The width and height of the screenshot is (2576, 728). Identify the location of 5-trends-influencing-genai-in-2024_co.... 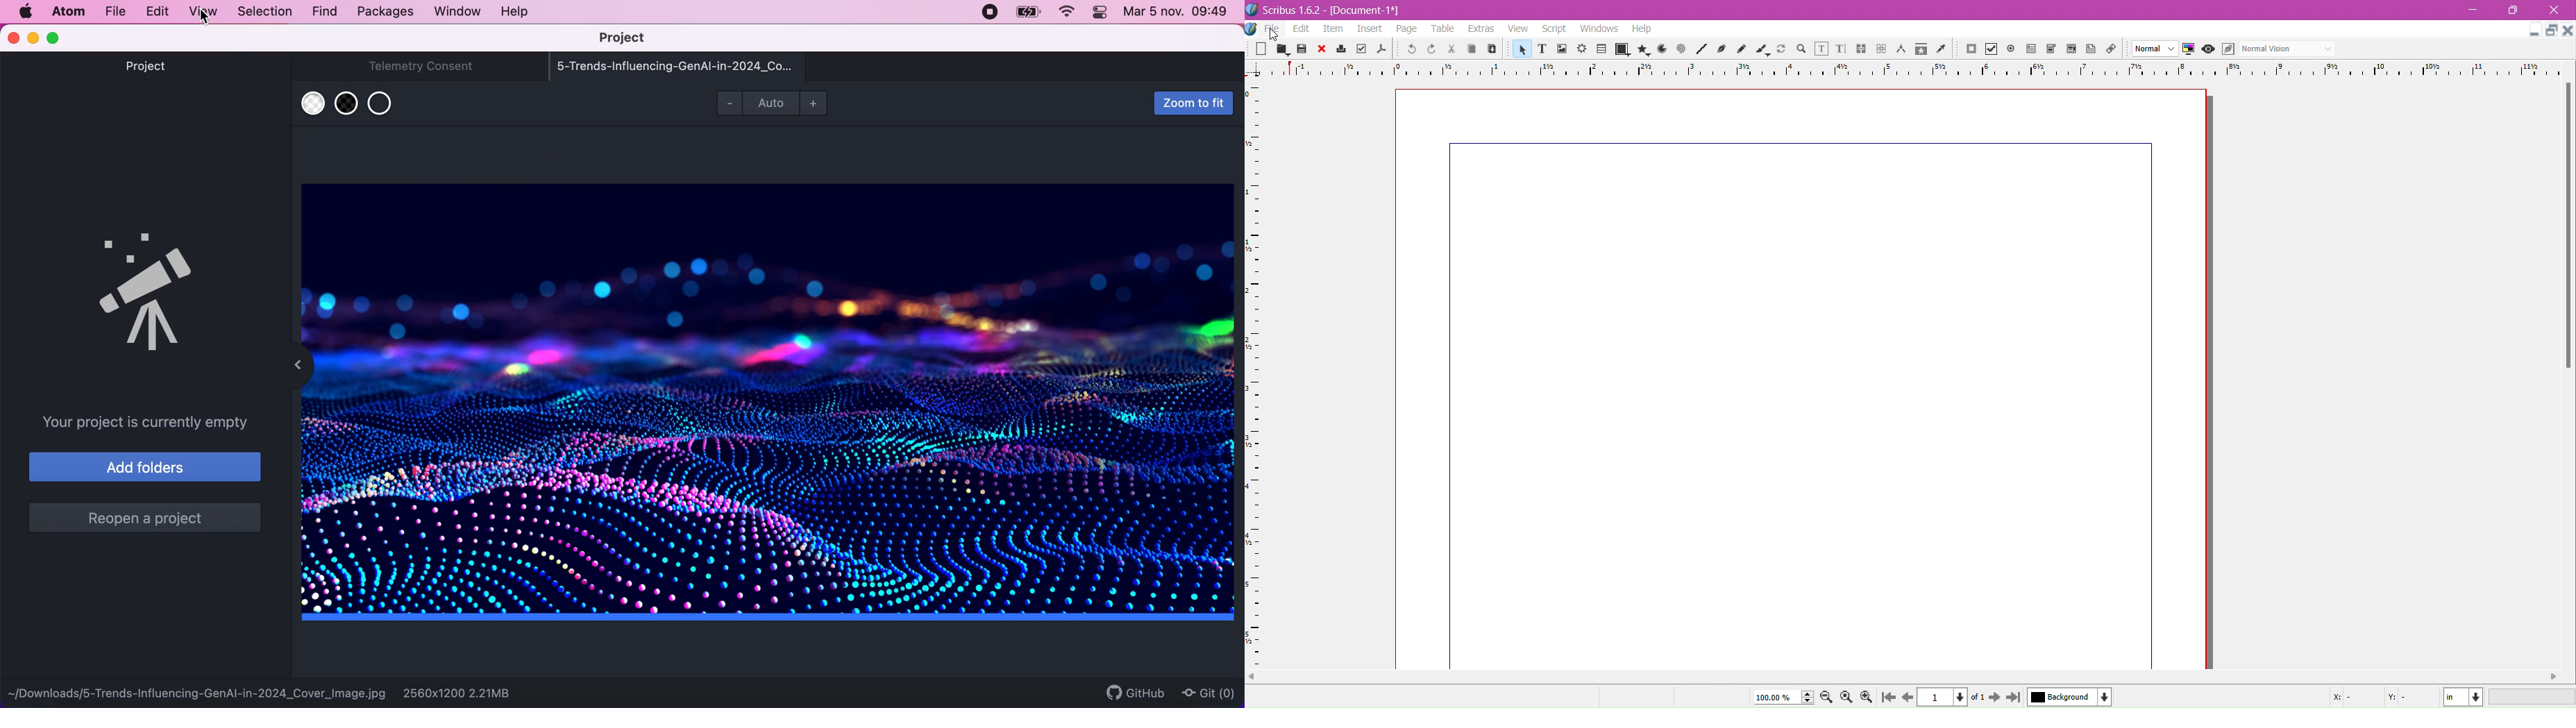
(700, 68).